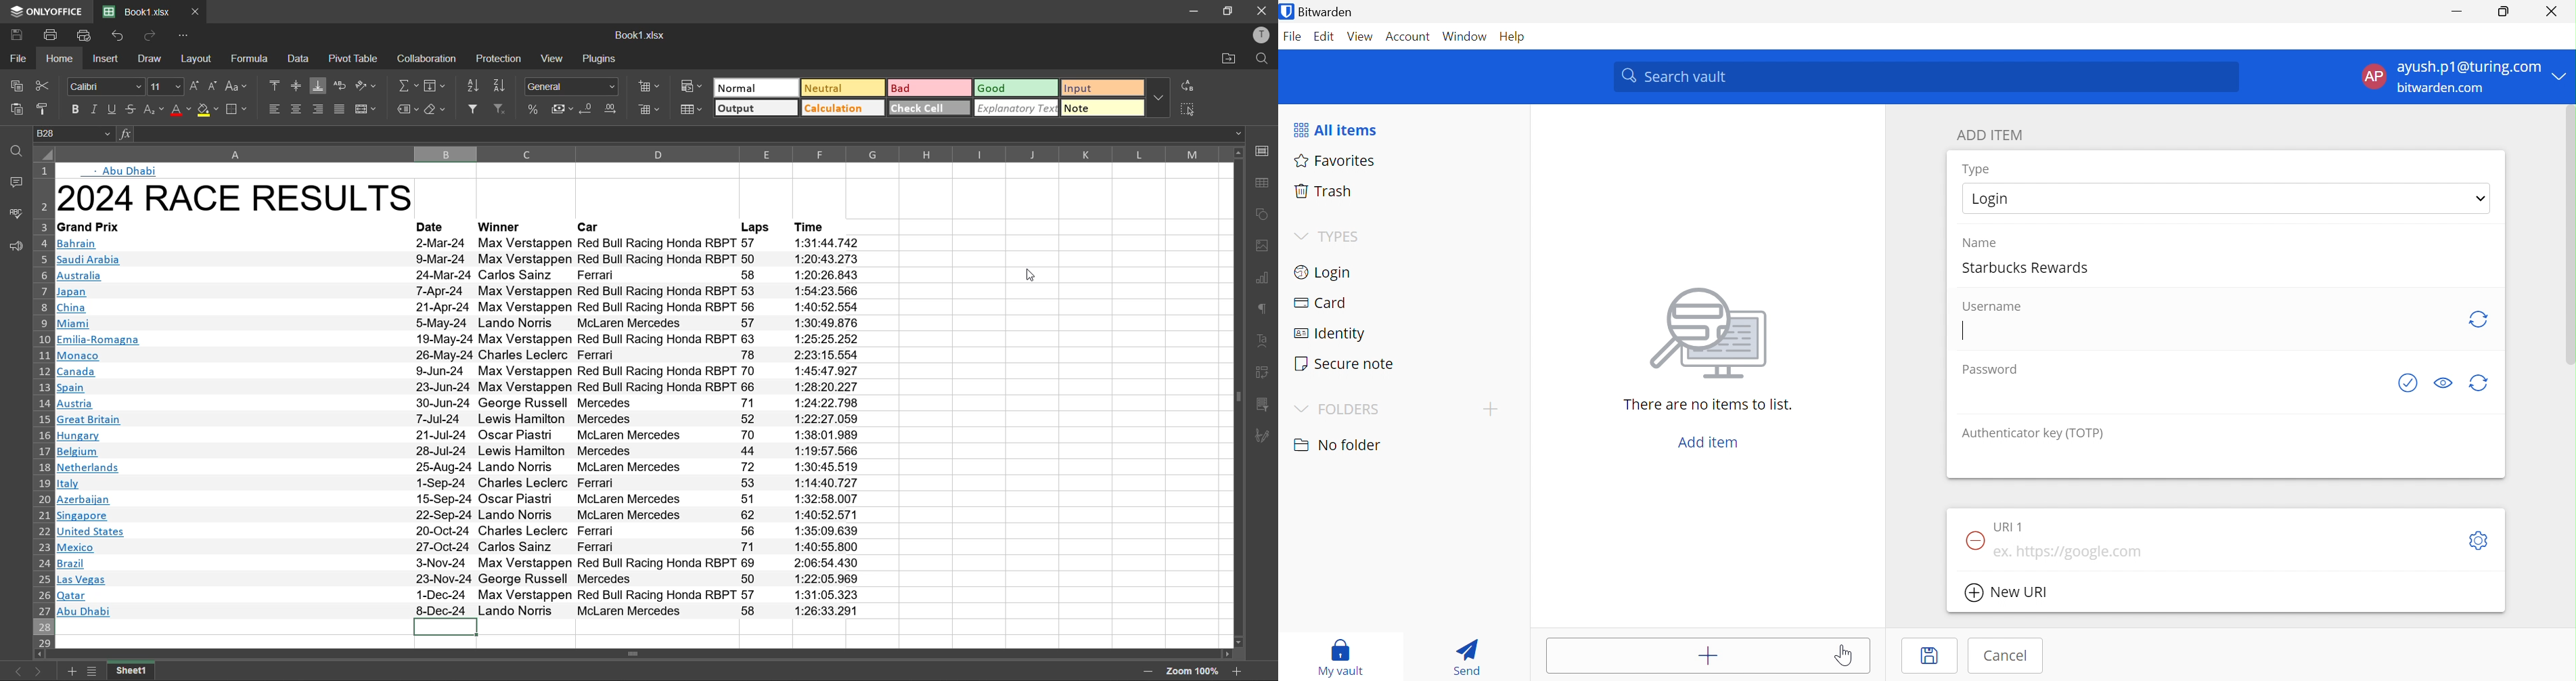 This screenshot has height=700, width=2576. I want to click on draw, so click(155, 61).